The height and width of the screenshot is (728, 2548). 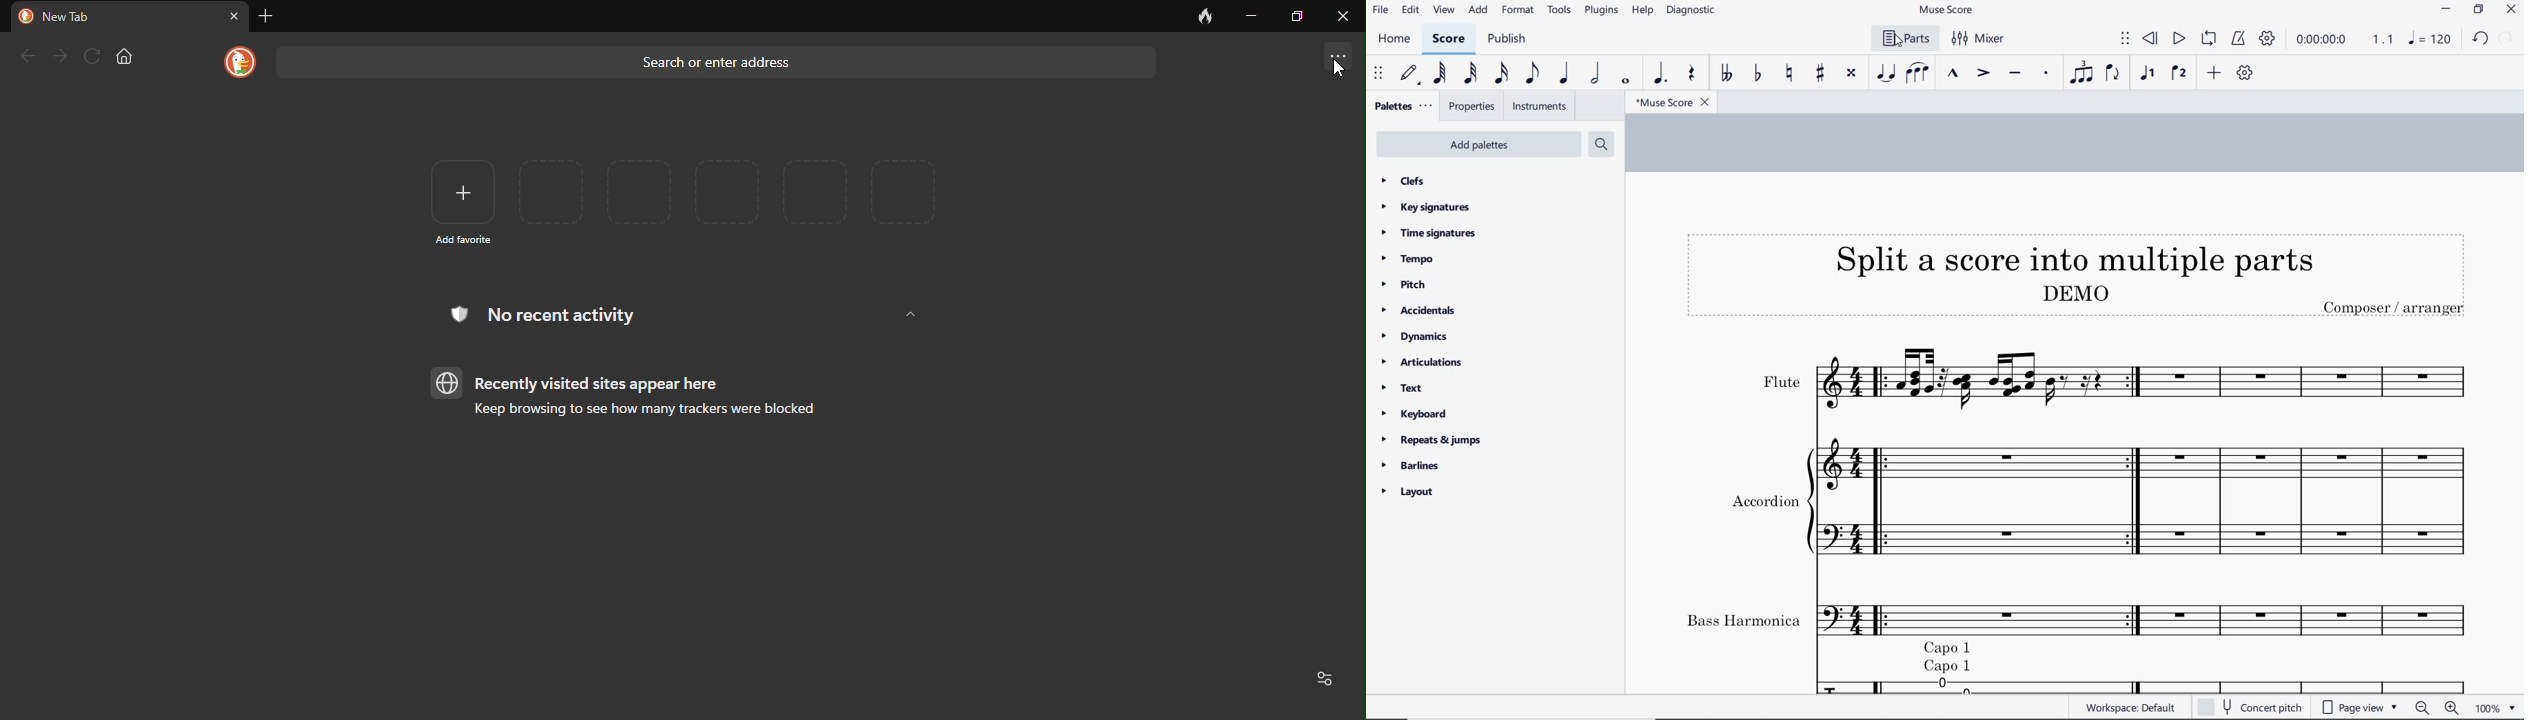 I want to click on playback time, so click(x=2322, y=41).